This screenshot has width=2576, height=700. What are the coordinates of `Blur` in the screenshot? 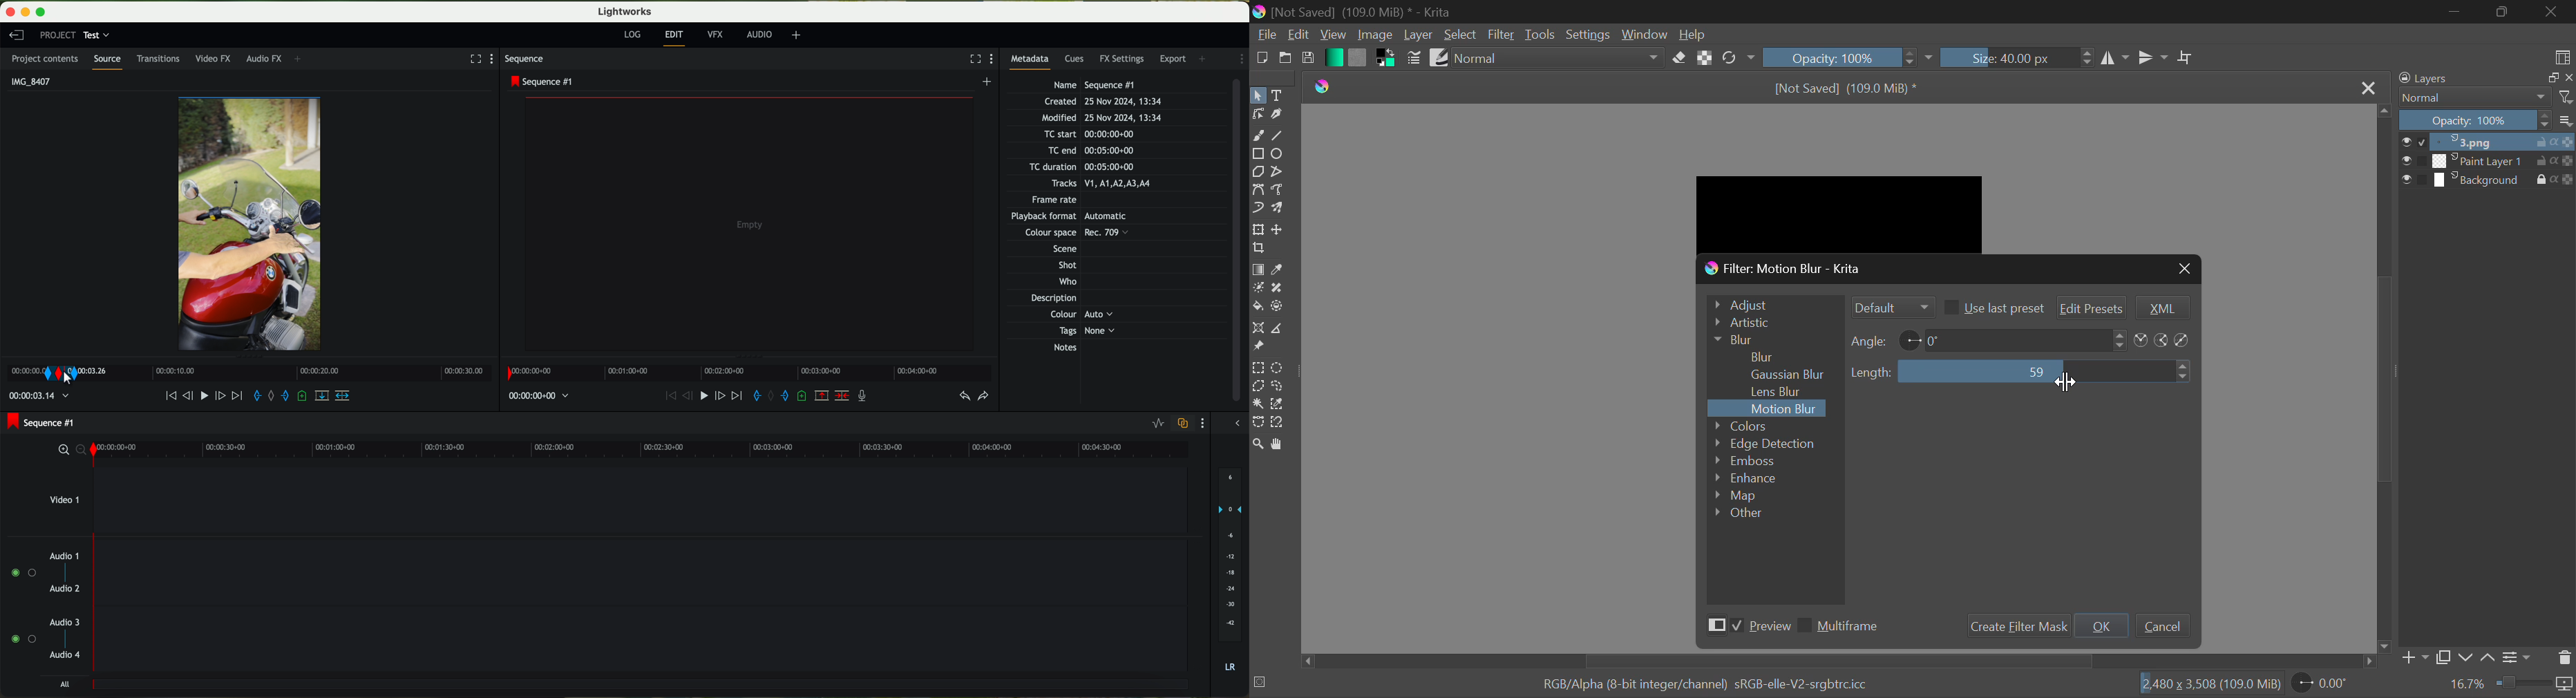 It's located at (1772, 339).